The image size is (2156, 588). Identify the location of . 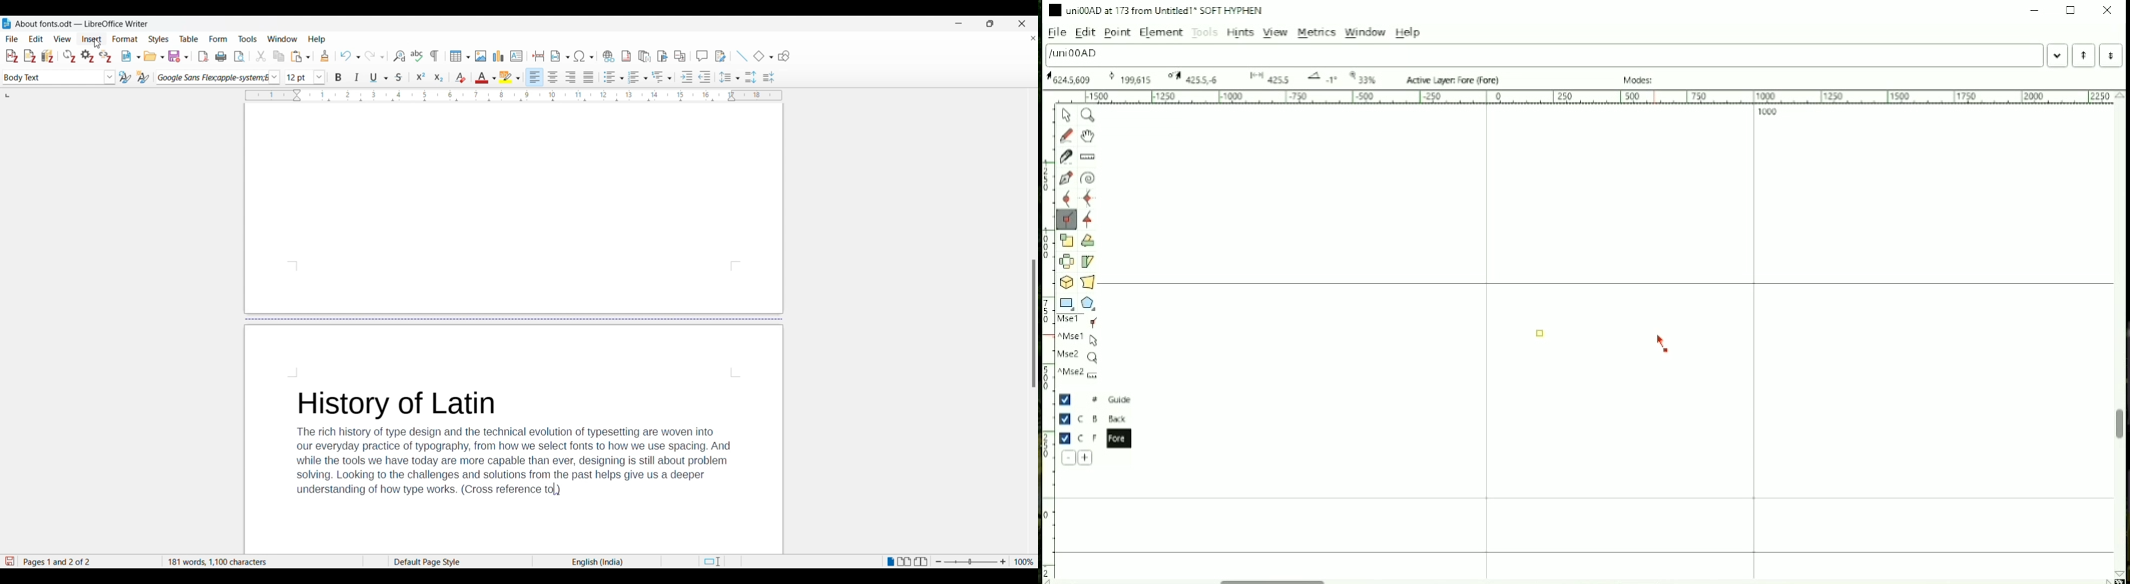
(1032, 326).